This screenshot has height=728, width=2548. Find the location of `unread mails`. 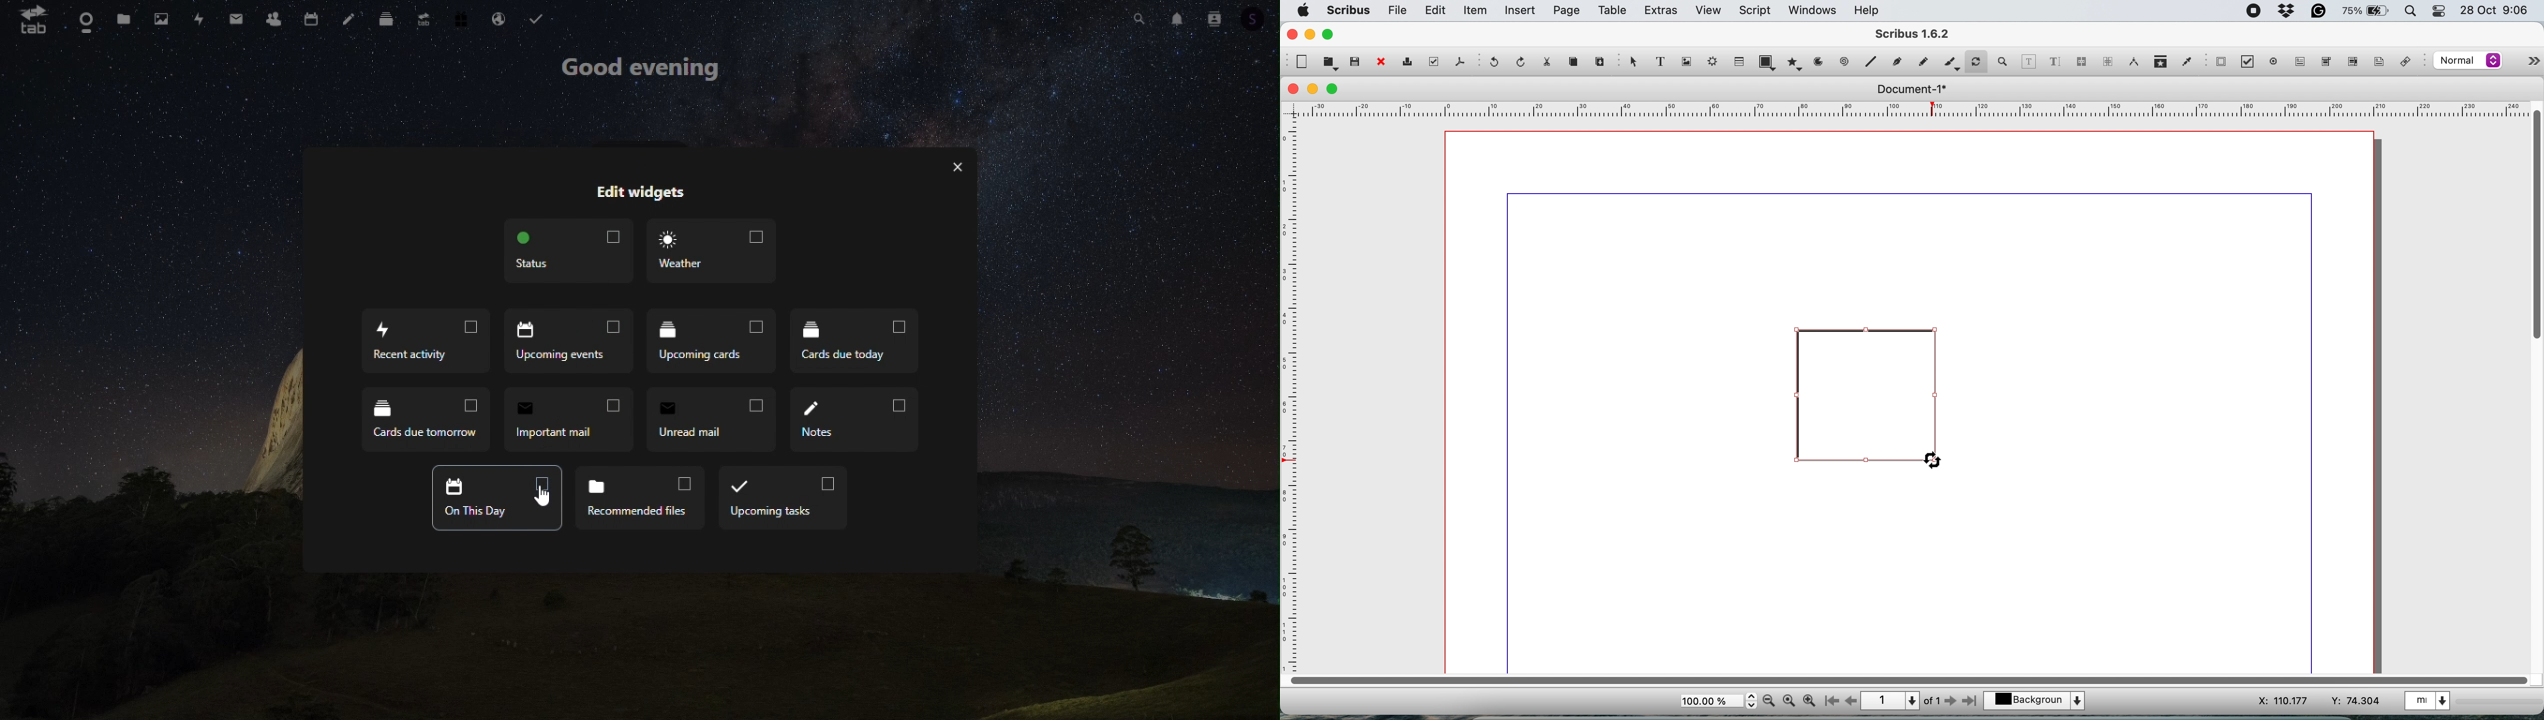

unread mails is located at coordinates (710, 418).